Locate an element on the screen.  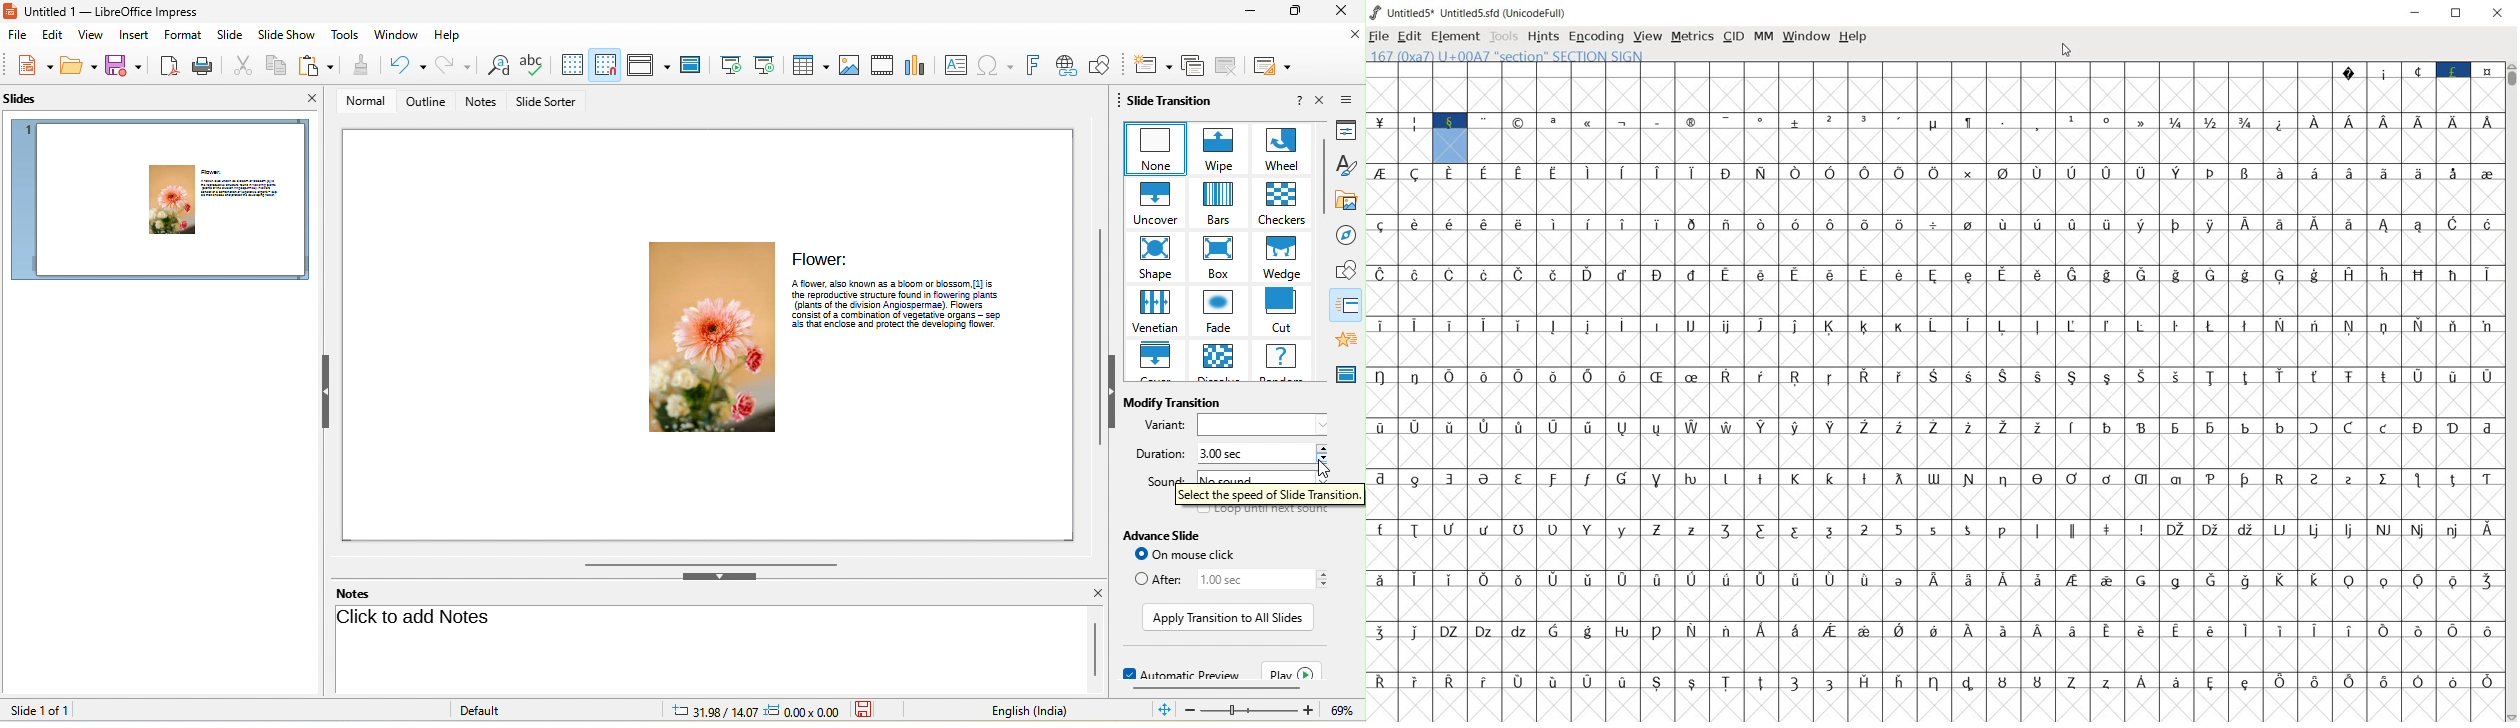
save is located at coordinates (126, 68).